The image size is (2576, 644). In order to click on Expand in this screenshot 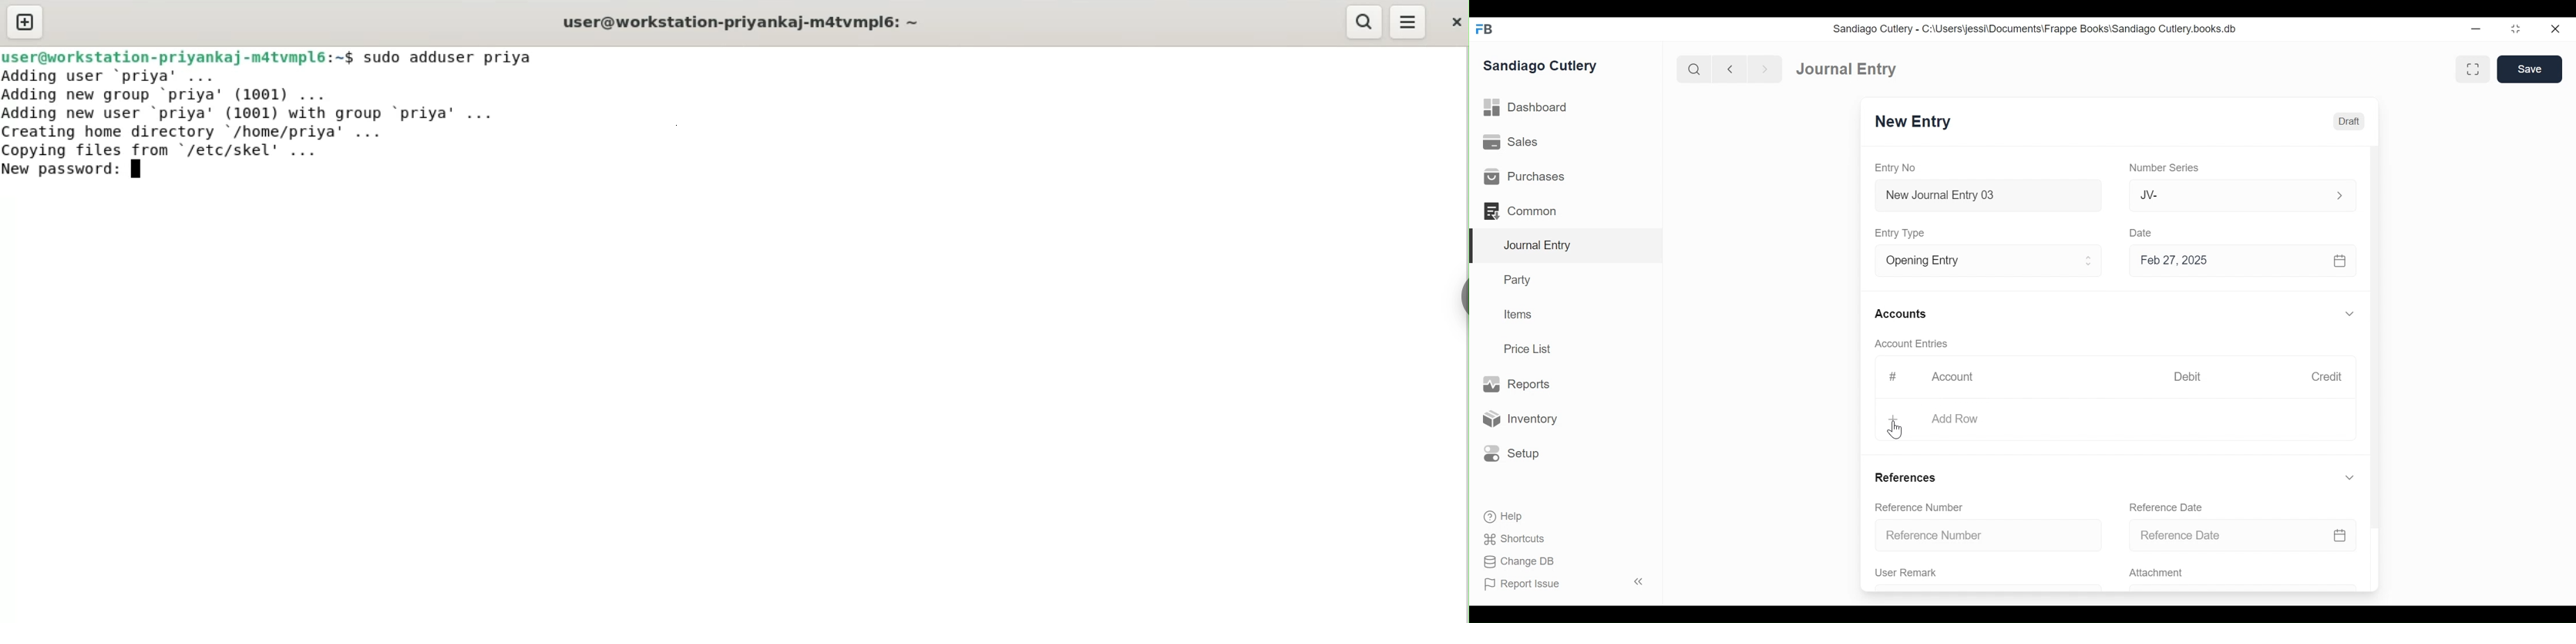, I will do `click(2338, 195)`.